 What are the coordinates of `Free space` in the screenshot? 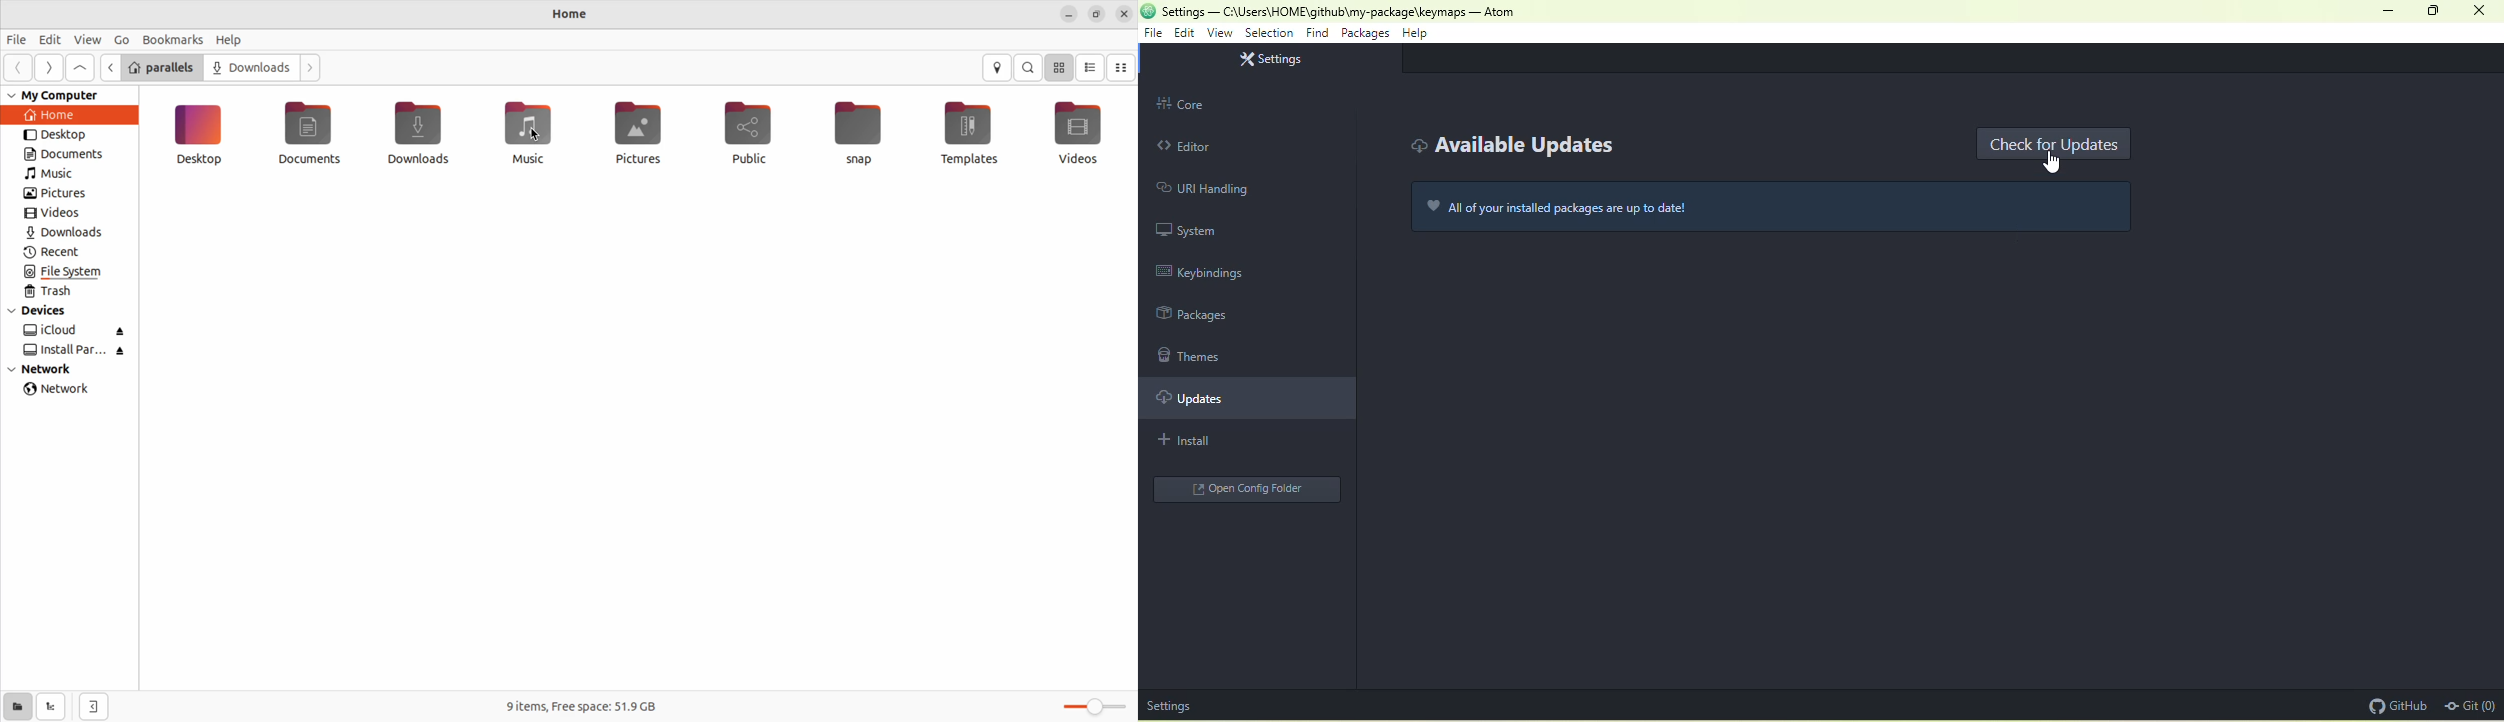 It's located at (581, 703).